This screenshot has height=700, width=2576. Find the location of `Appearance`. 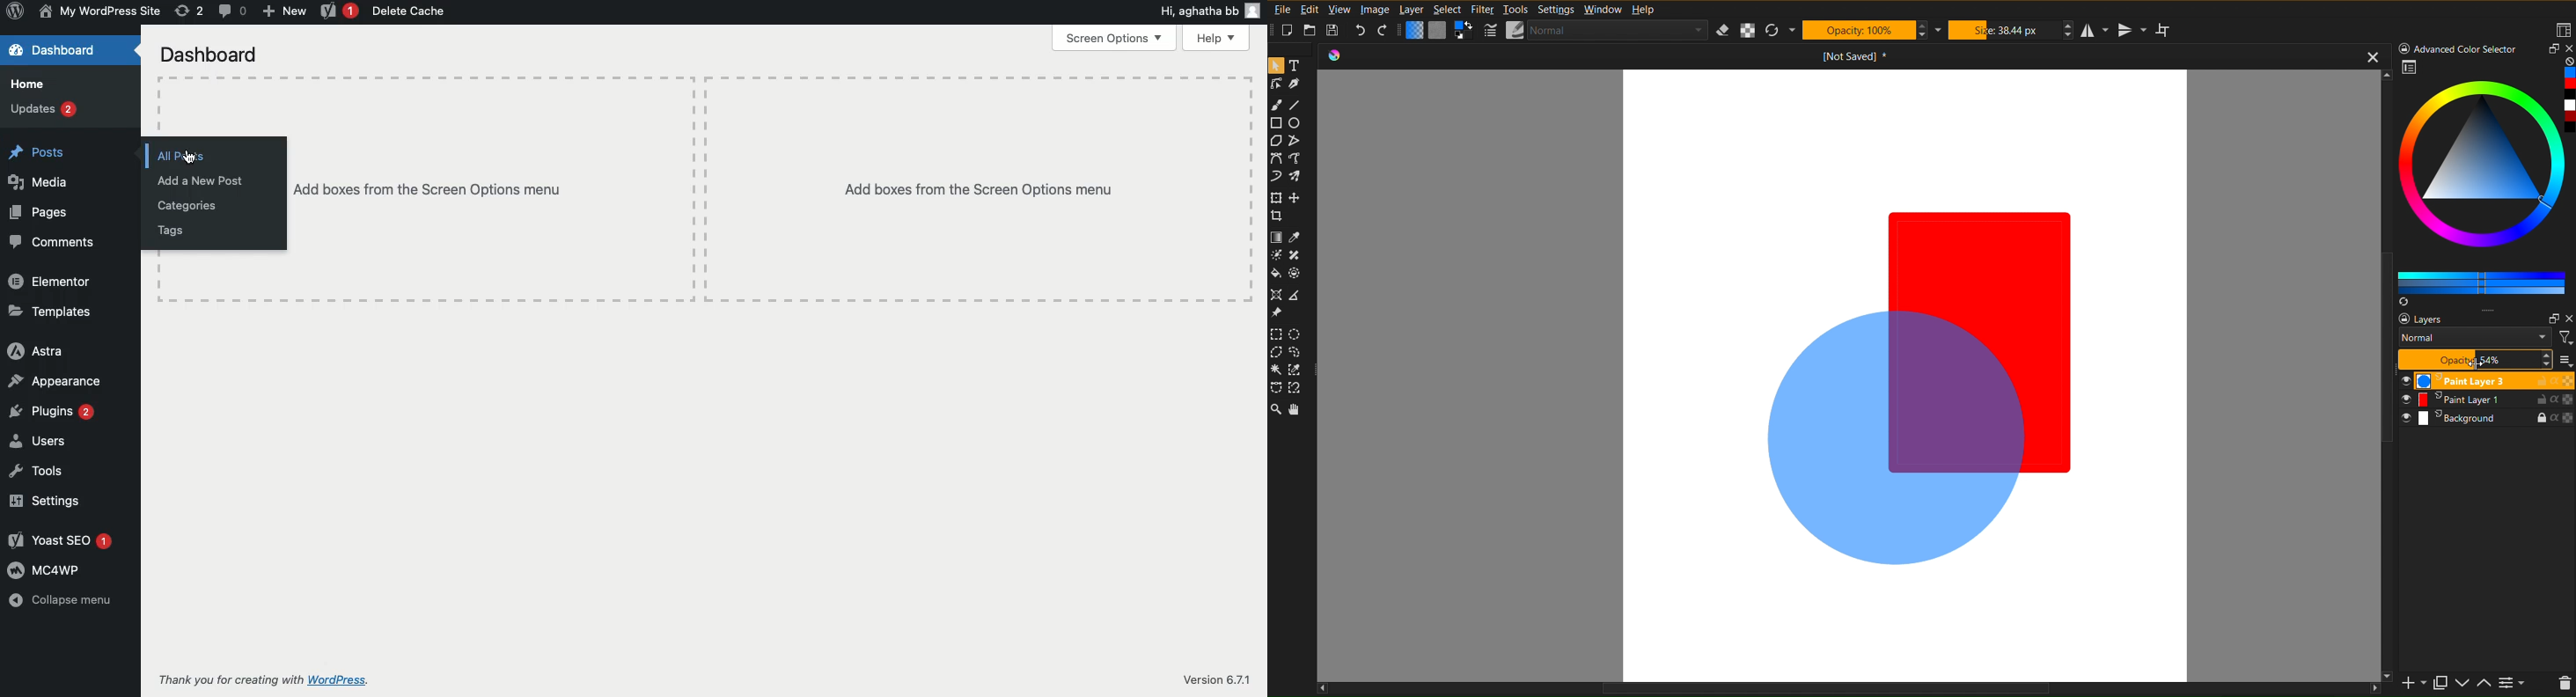

Appearance is located at coordinates (57, 379).